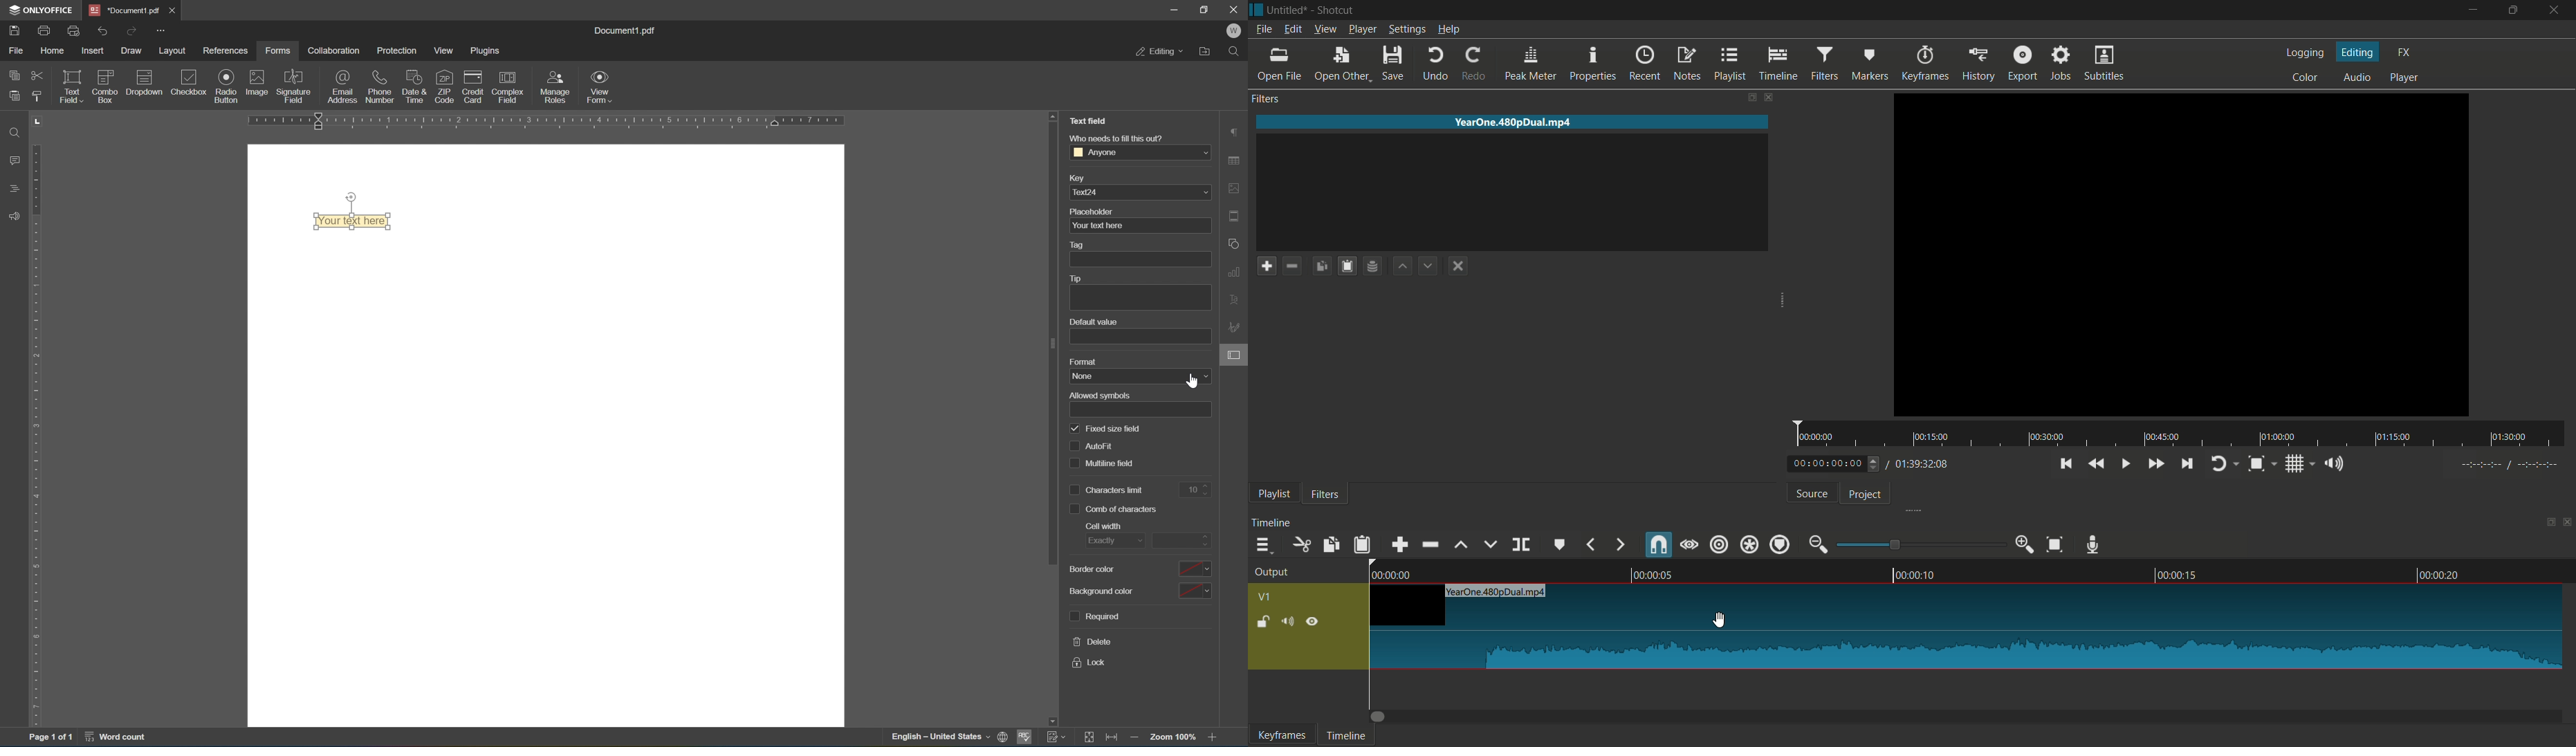 This screenshot has width=2576, height=756. Describe the element at coordinates (1456, 267) in the screenshot. I see `deselect the filter` at that location.